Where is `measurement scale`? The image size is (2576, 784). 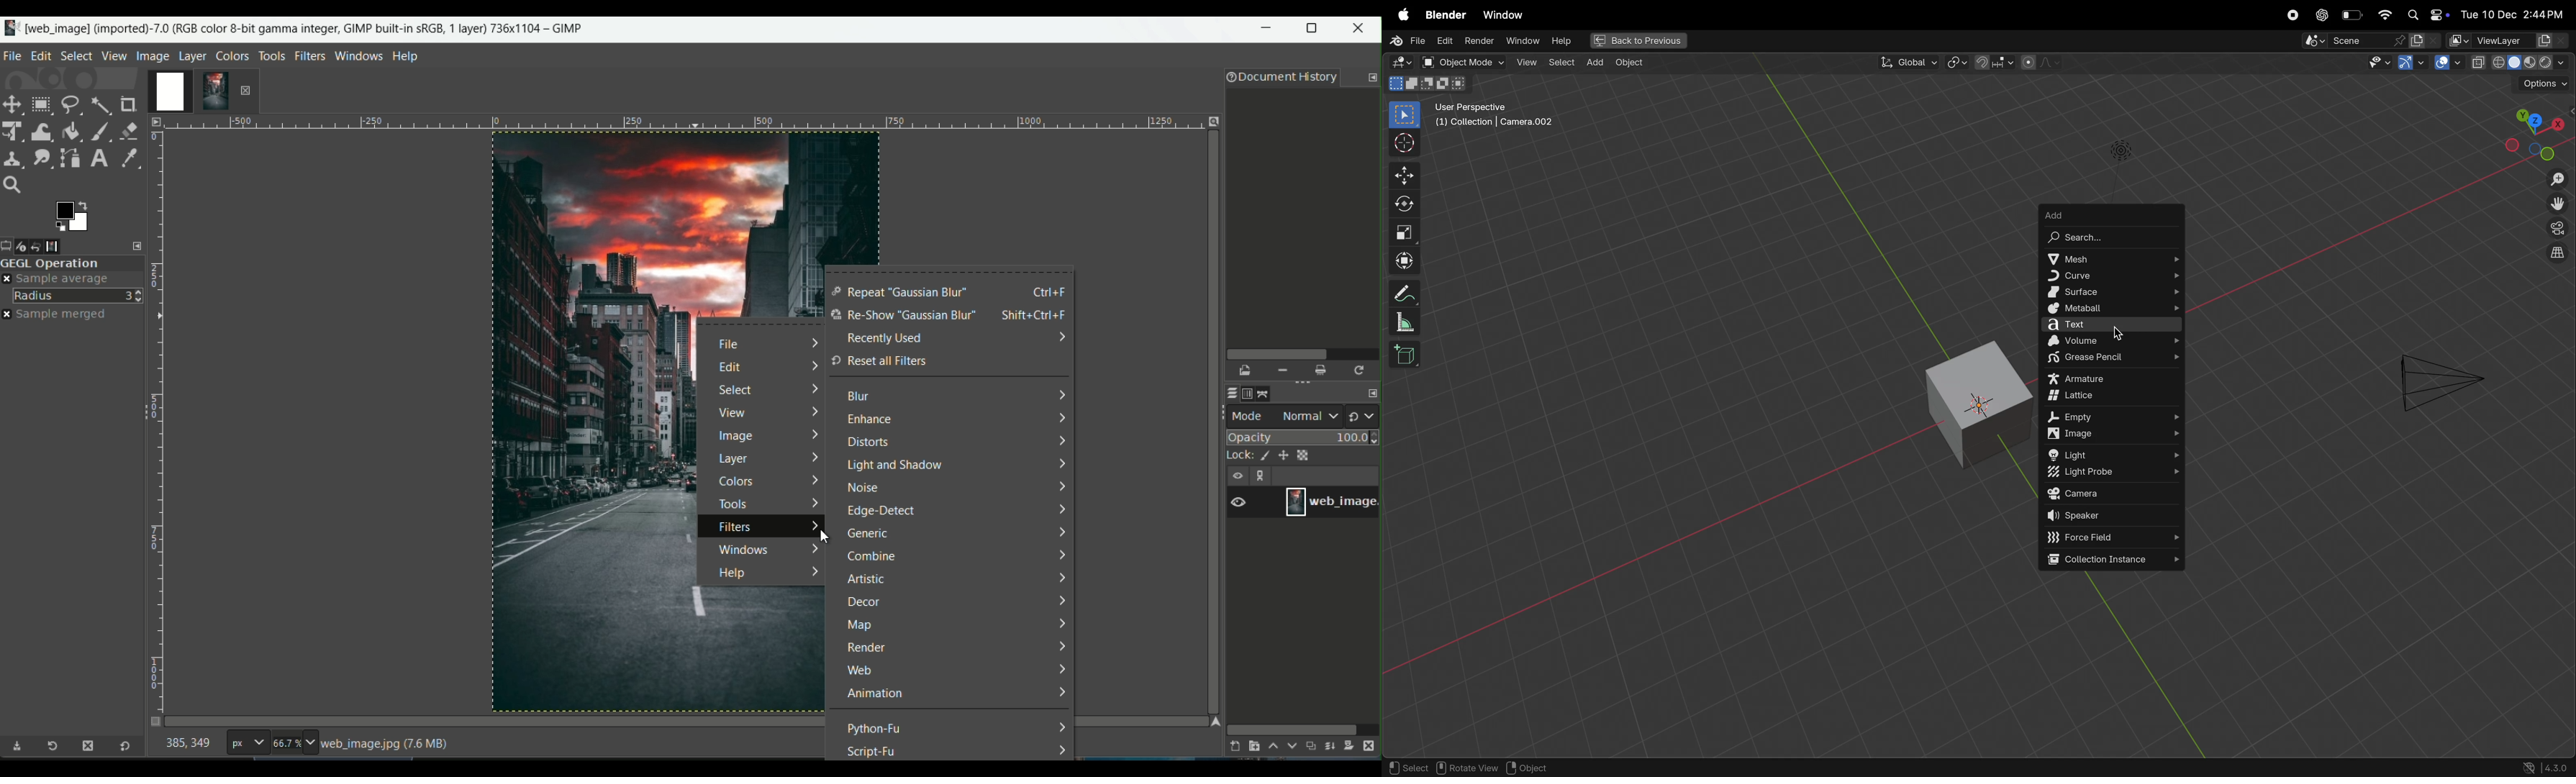 measurement scale is located at coordinates (247, 744).